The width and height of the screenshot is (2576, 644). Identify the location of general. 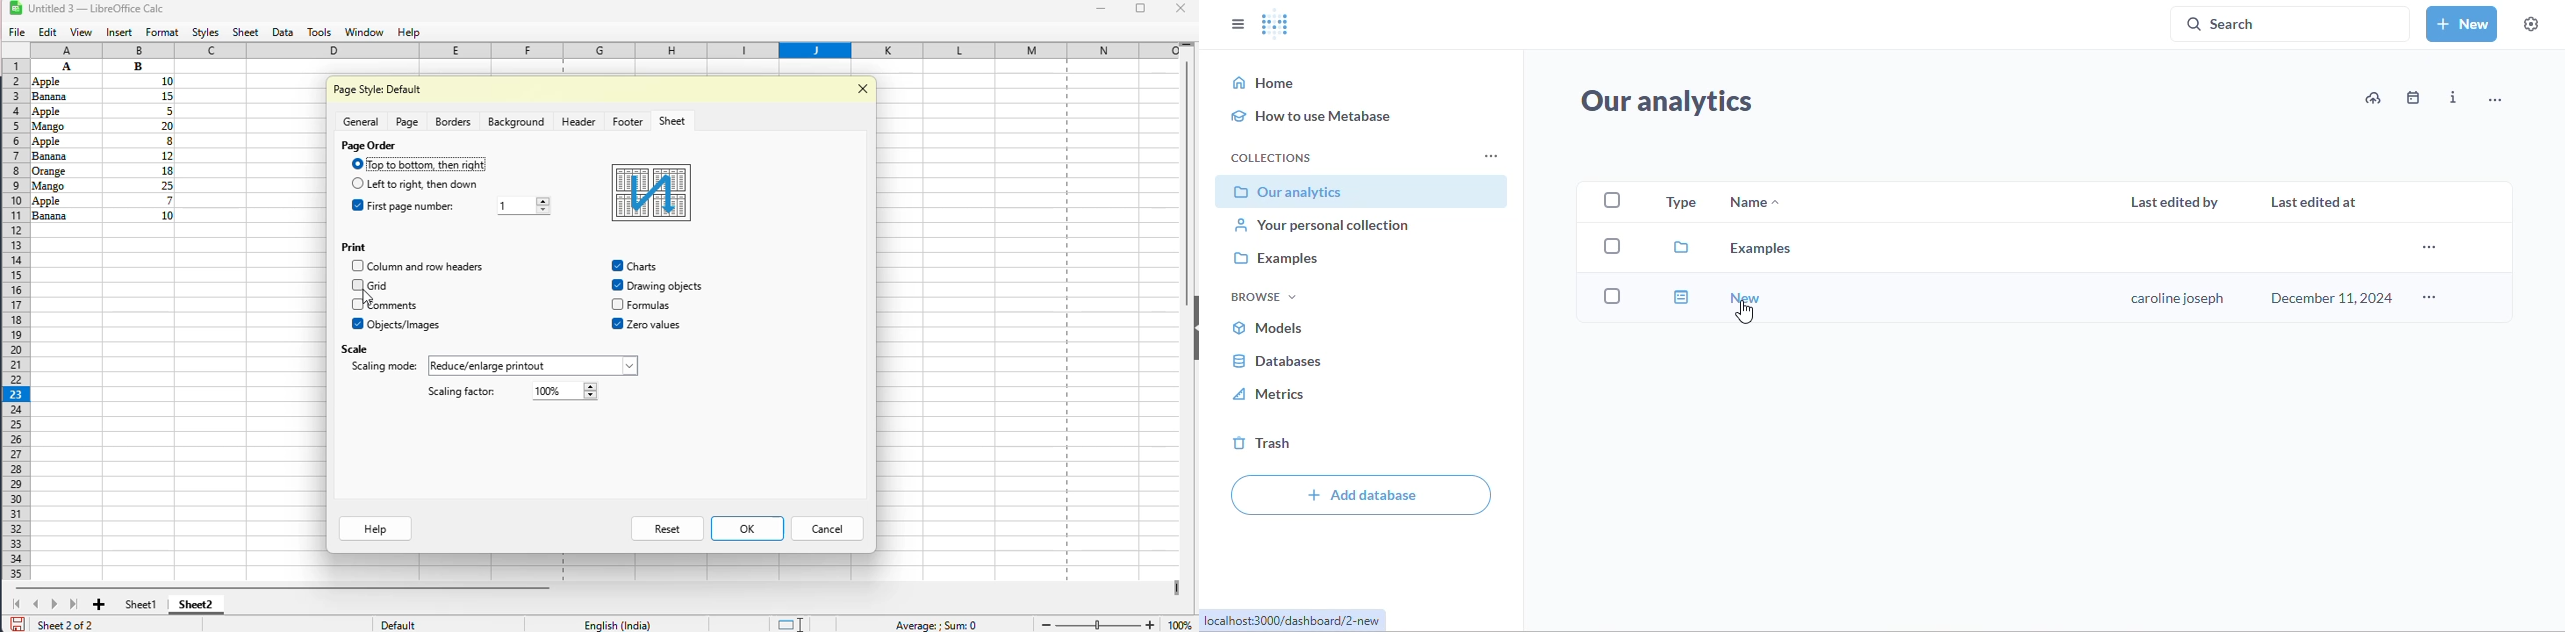
(361, 121).